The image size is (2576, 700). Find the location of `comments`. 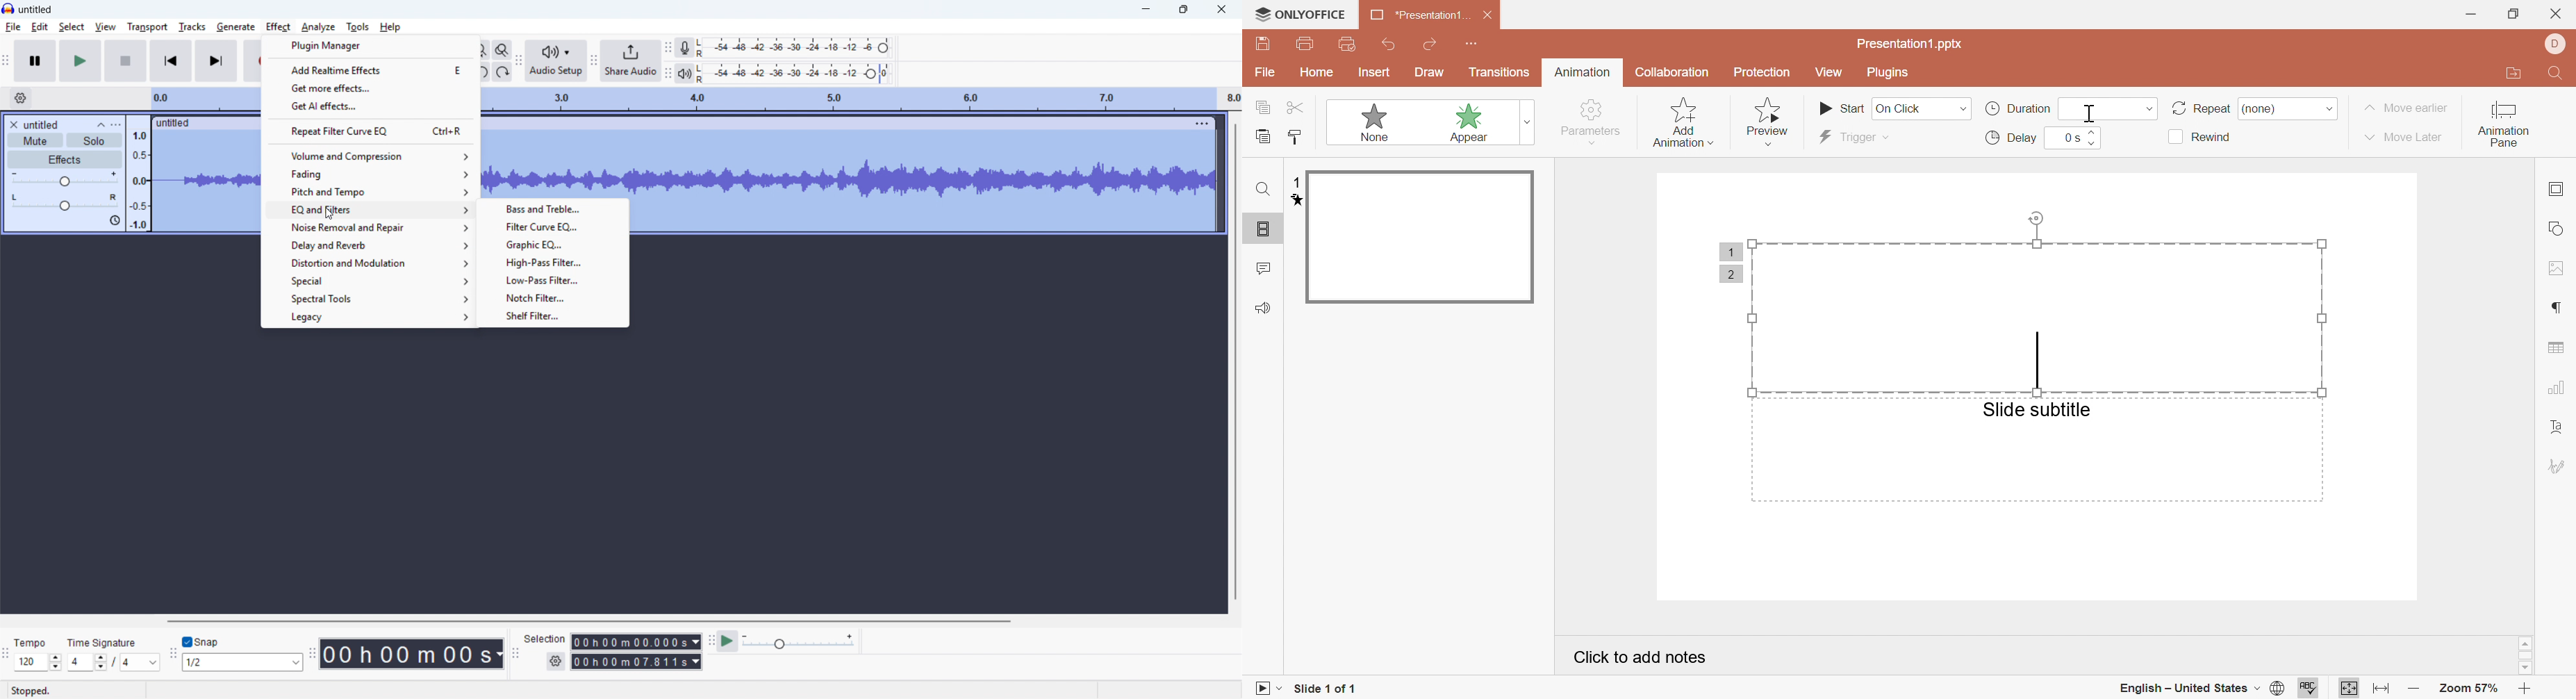

comments is located at coordinates (1262, 267).